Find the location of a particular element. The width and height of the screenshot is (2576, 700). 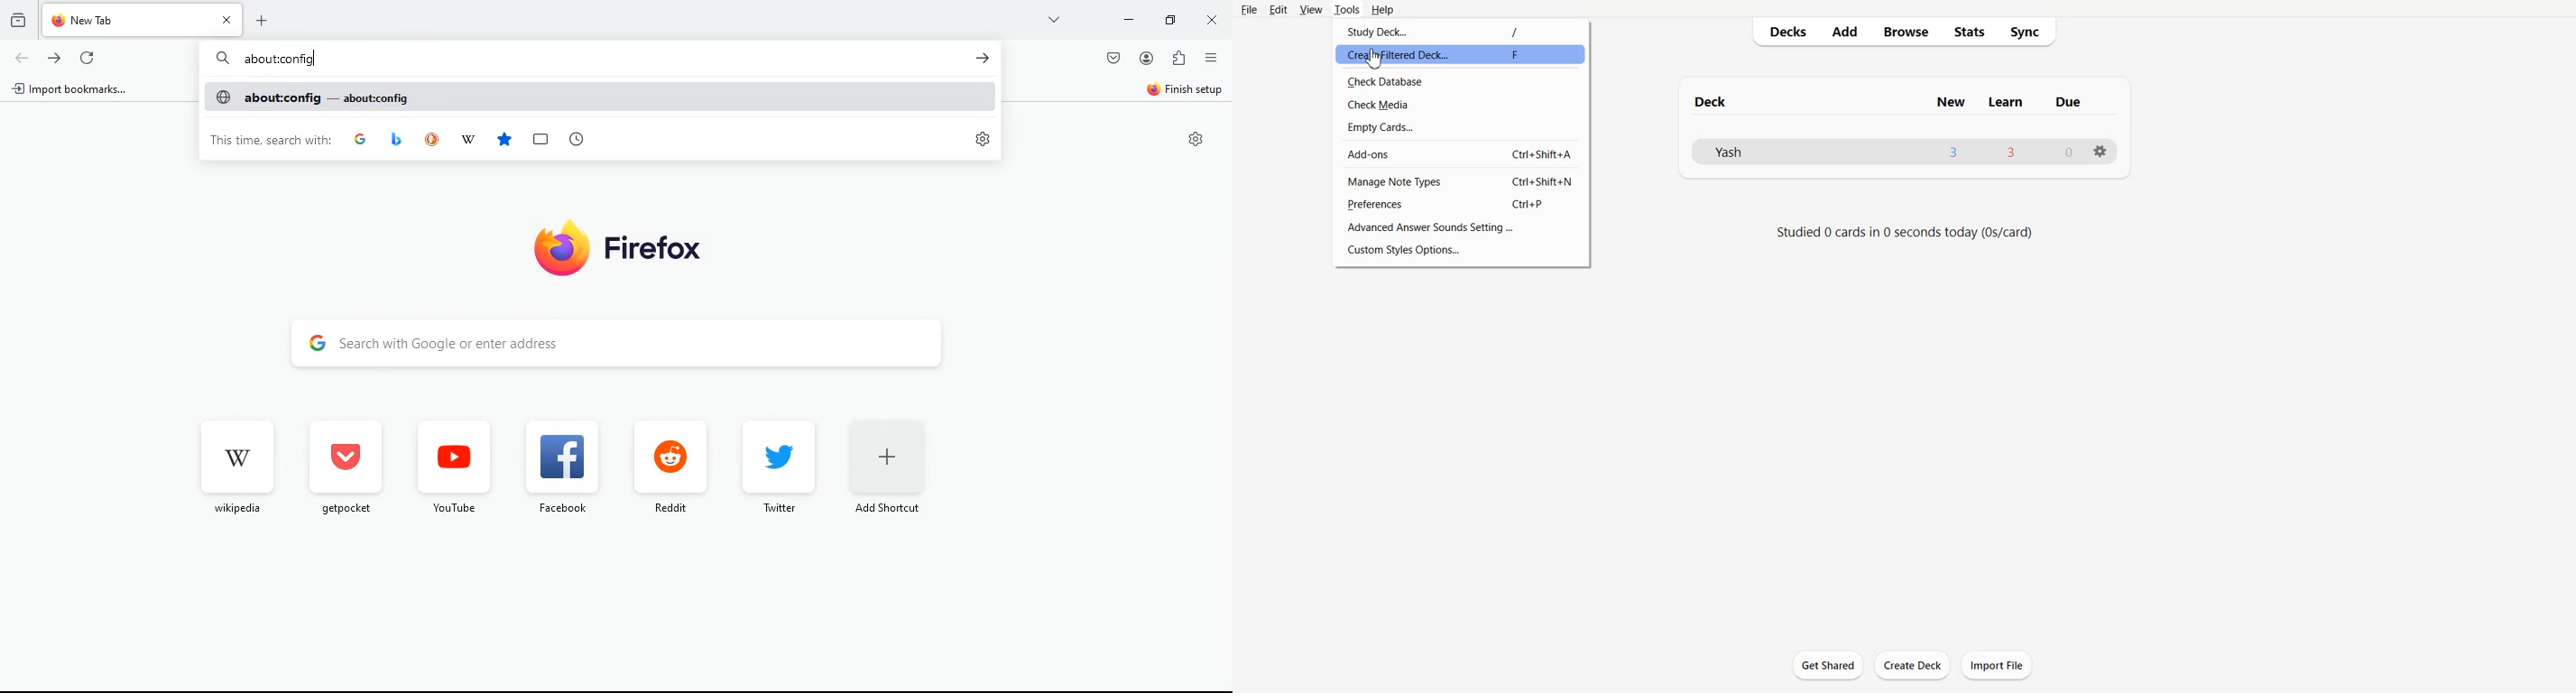

add tab is located at coordinates (266, 19).